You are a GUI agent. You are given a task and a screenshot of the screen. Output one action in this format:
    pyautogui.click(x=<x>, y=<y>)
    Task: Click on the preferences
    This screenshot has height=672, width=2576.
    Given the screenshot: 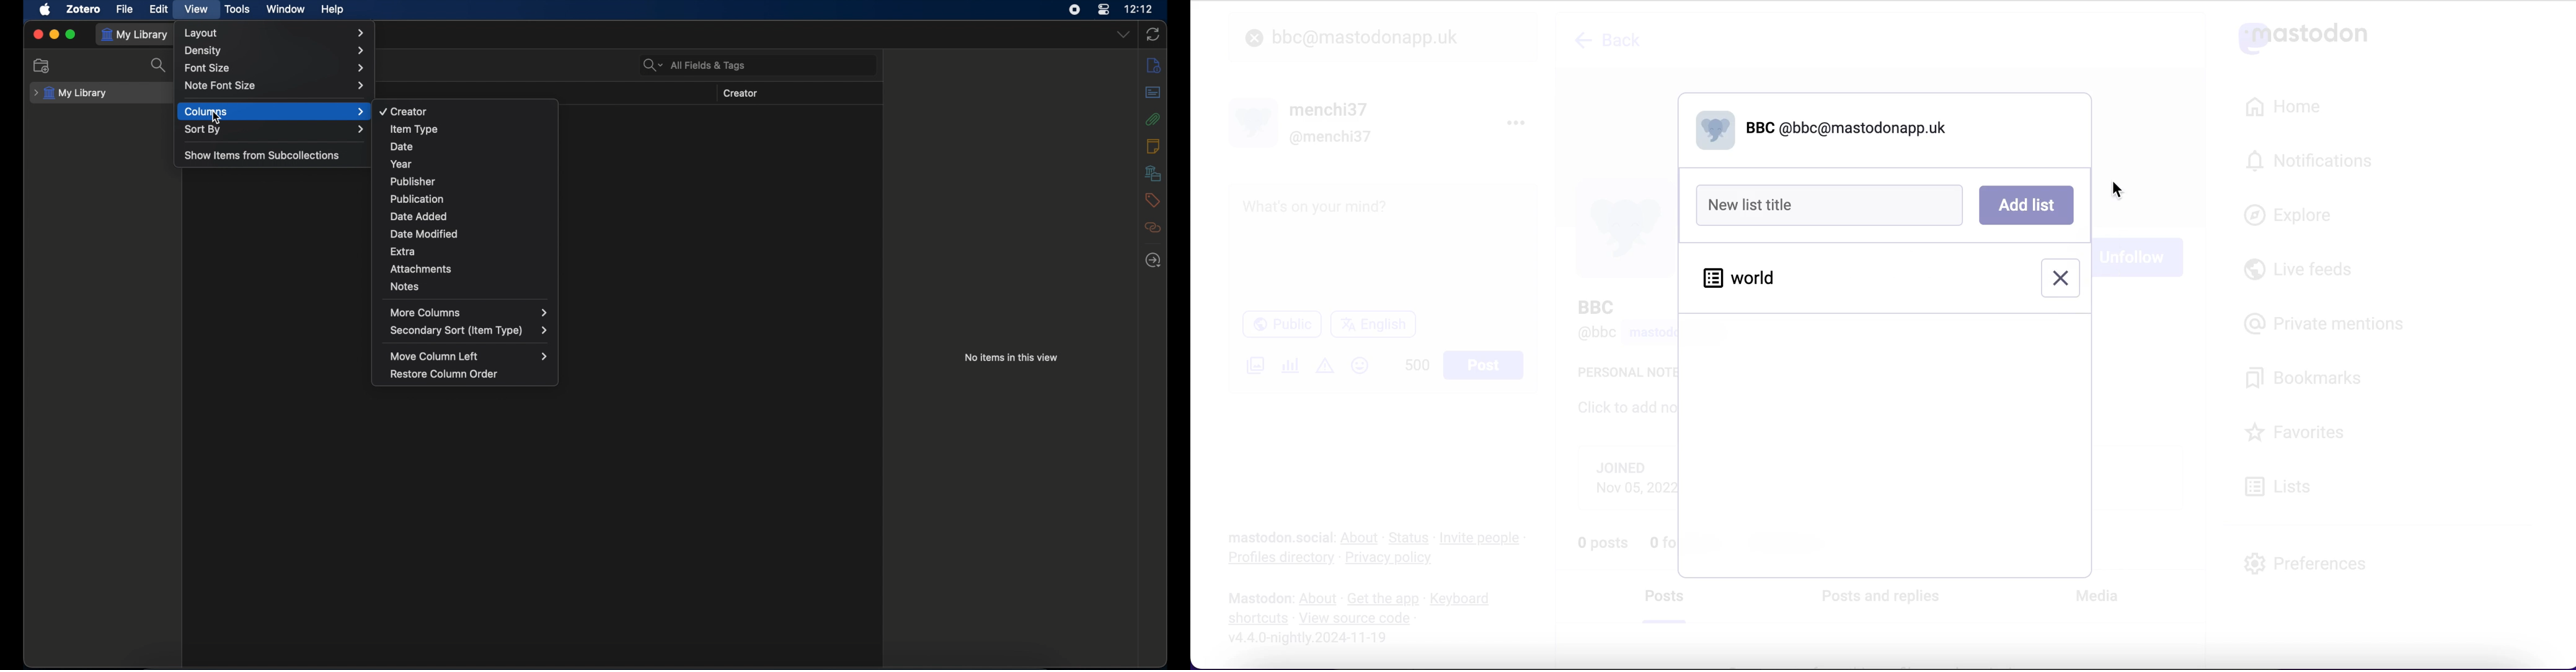 What is the action you would take?
    pyautogui.click(x=2306, y=563)
    